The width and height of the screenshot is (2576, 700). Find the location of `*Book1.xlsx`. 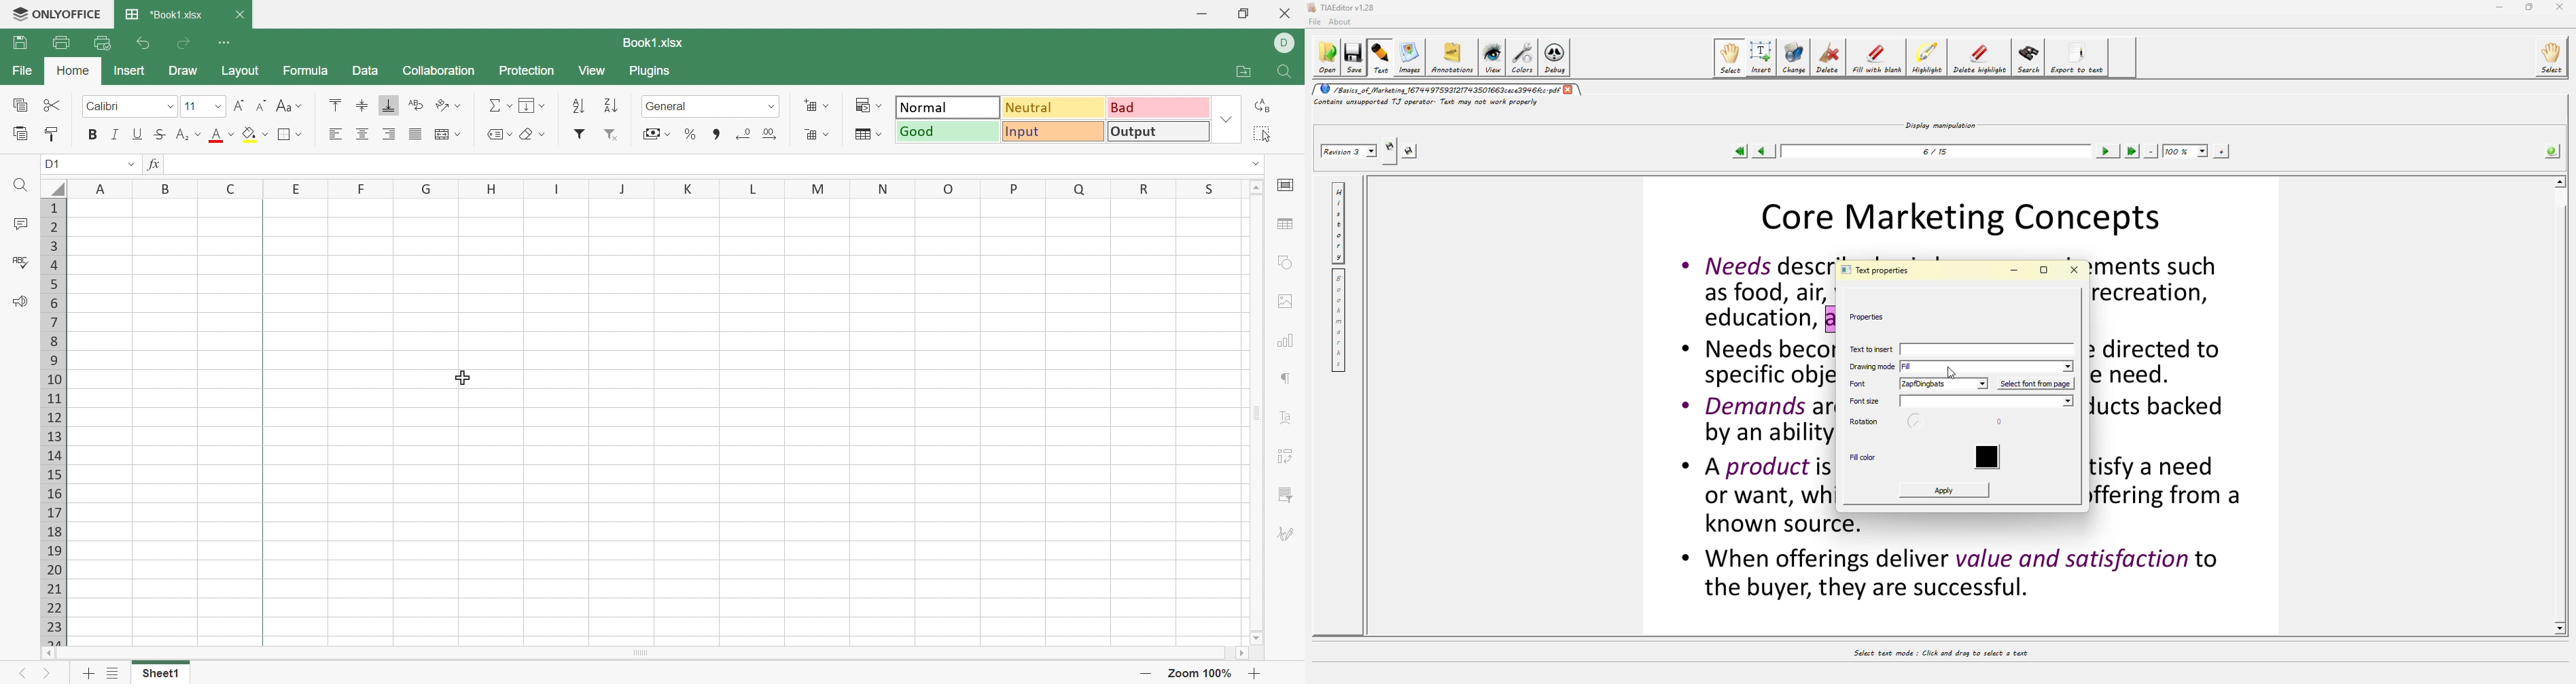

*Book1.xlsx is located at coordinates (164, 11).